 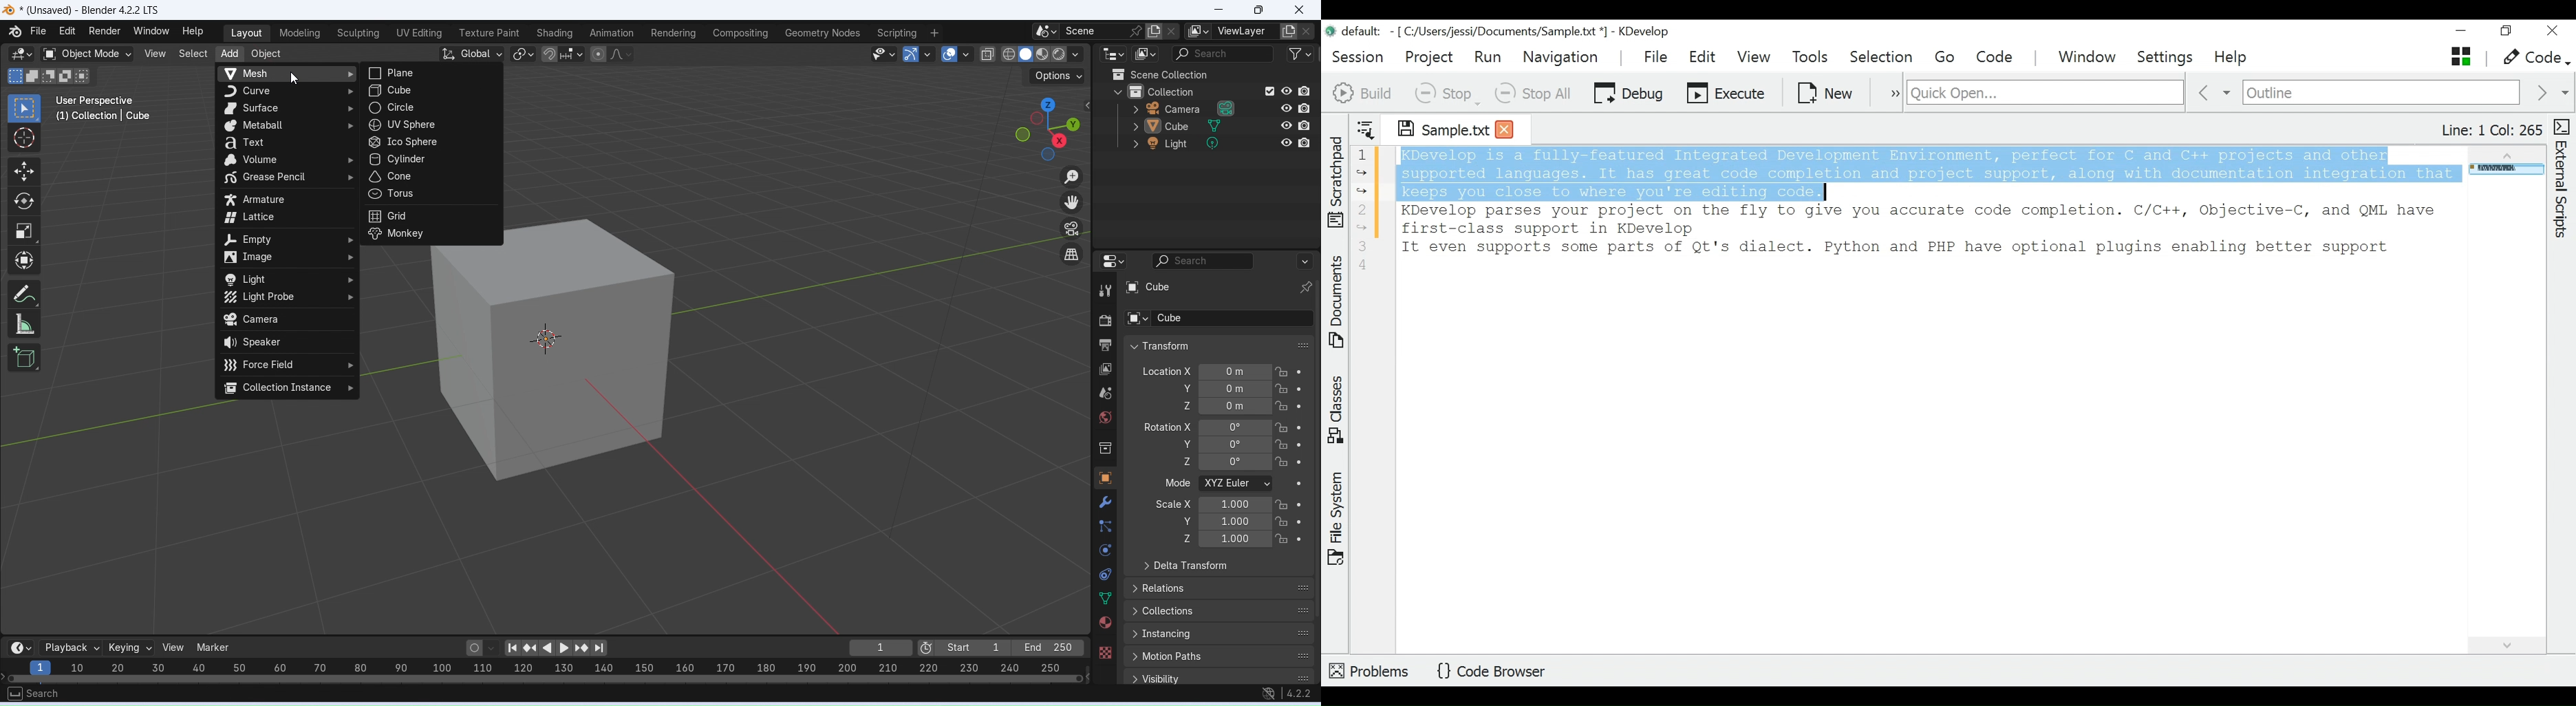 I want to click on Collections, so click(x=1220, y=611).